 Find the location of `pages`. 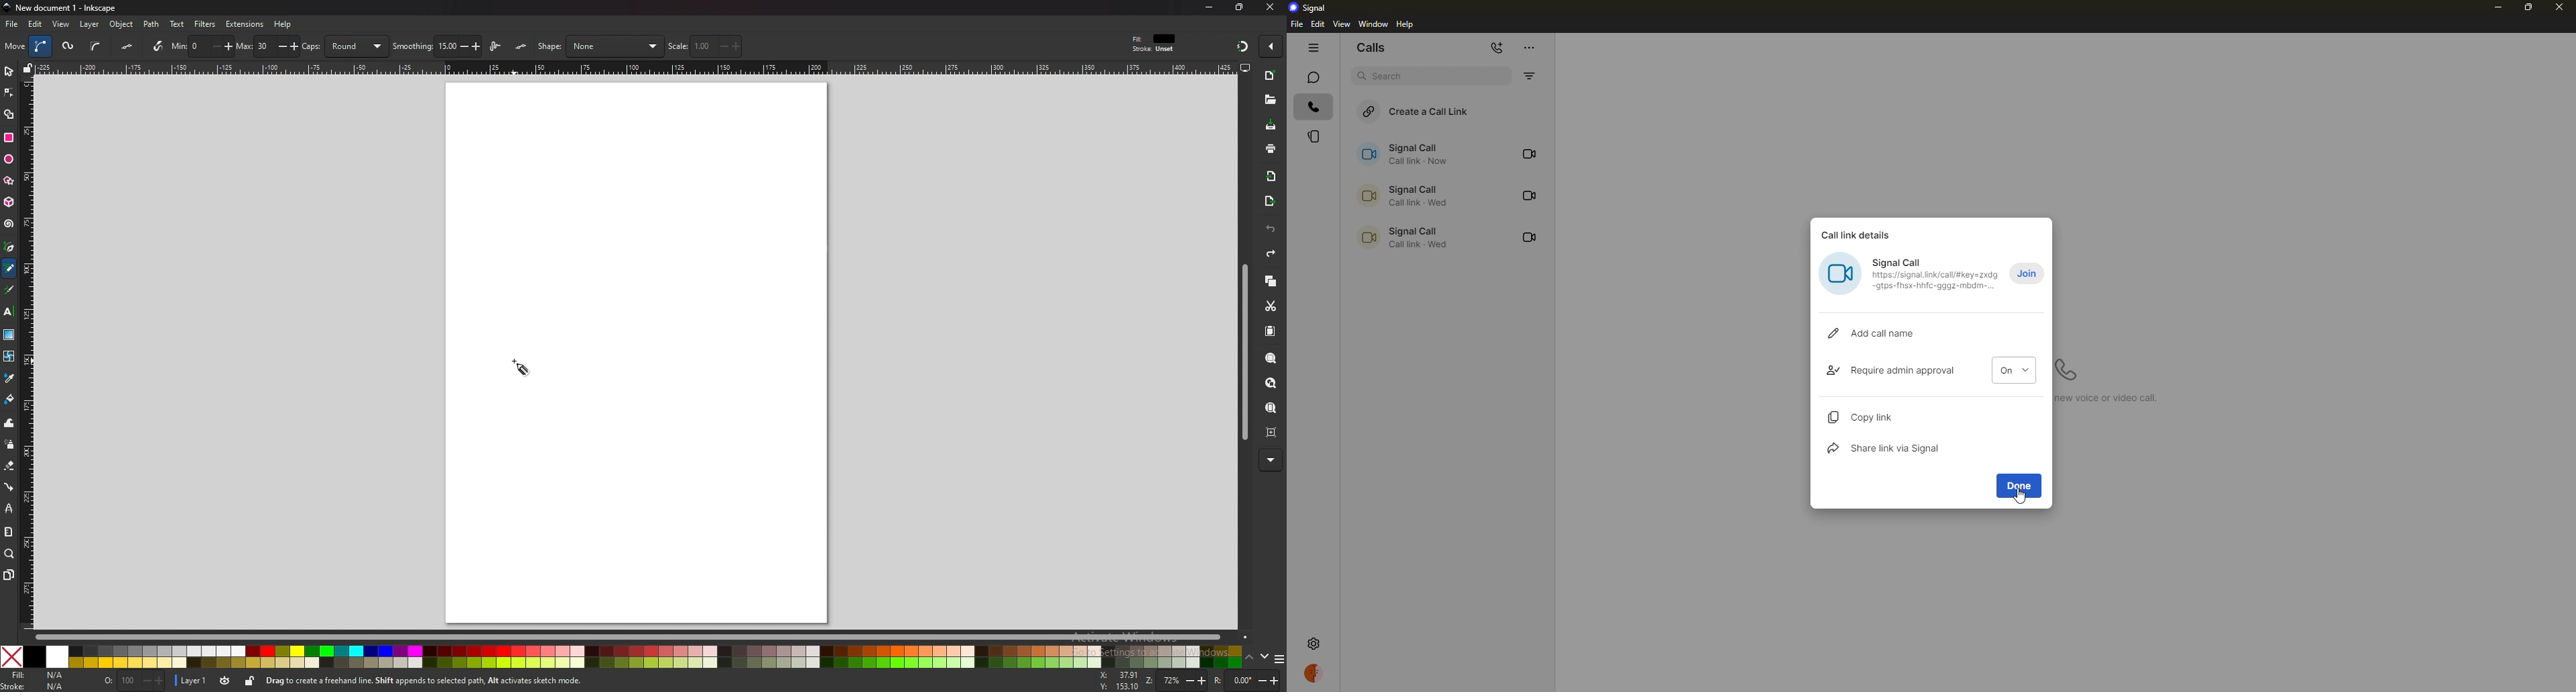

pages is located at coordinates (8, 575).